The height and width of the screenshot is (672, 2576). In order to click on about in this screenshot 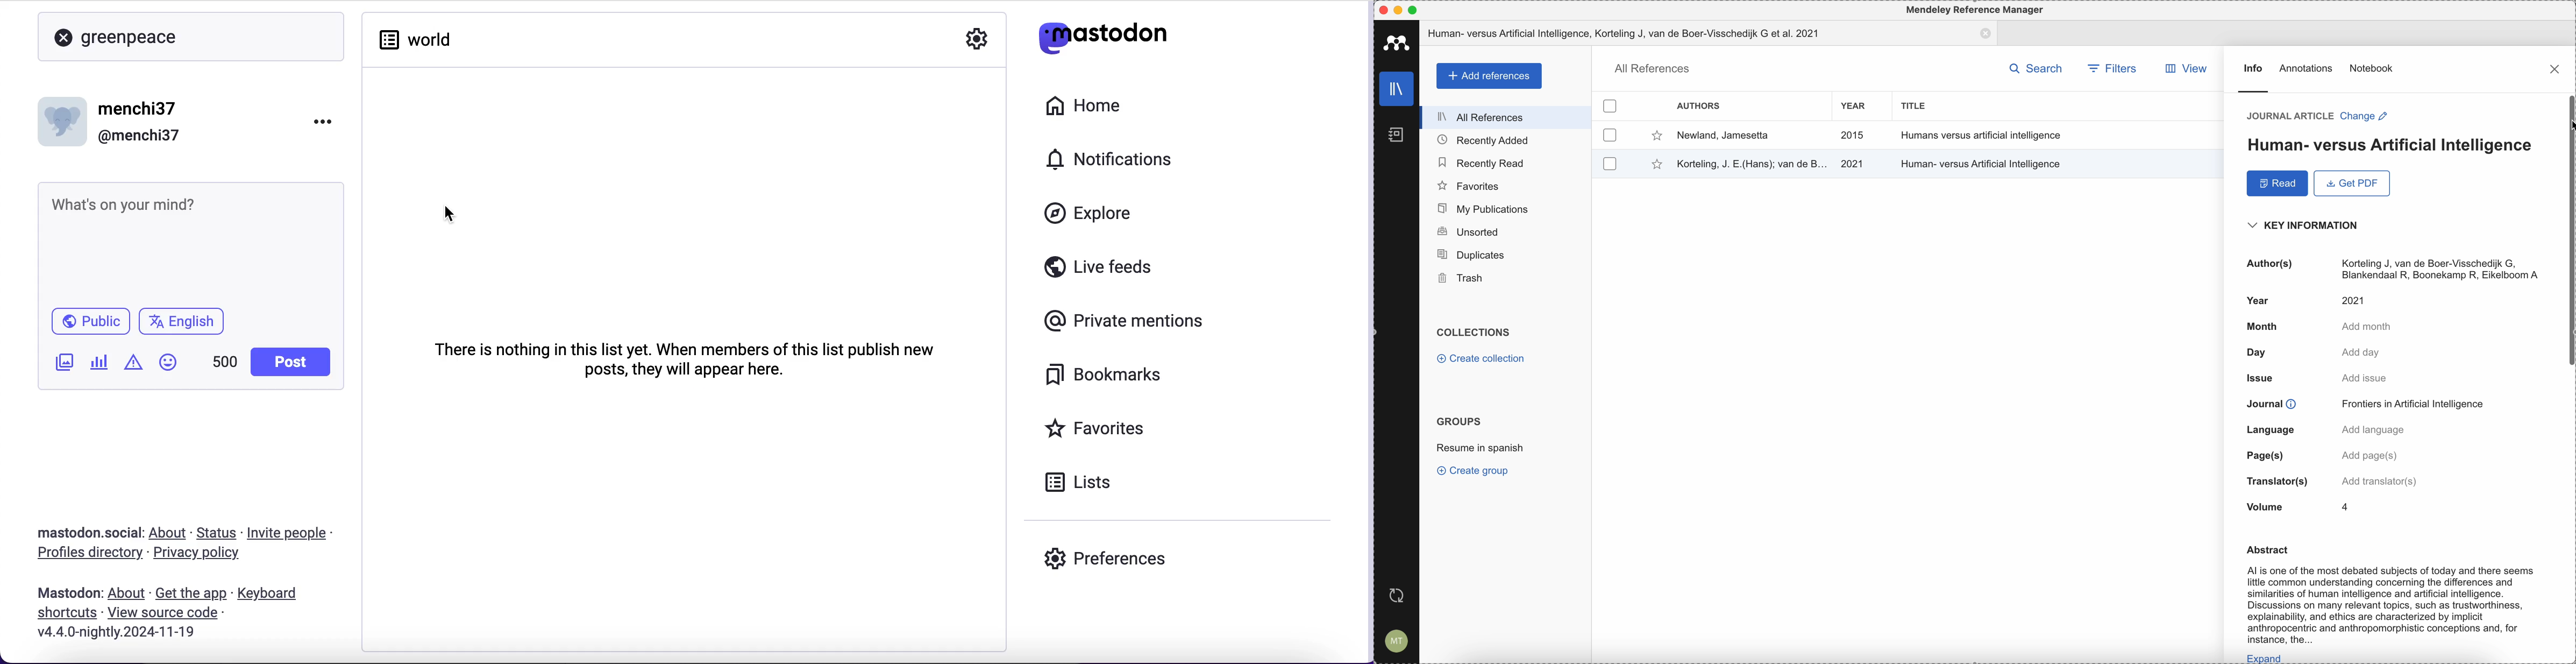, I will do `click(170, 533)`.